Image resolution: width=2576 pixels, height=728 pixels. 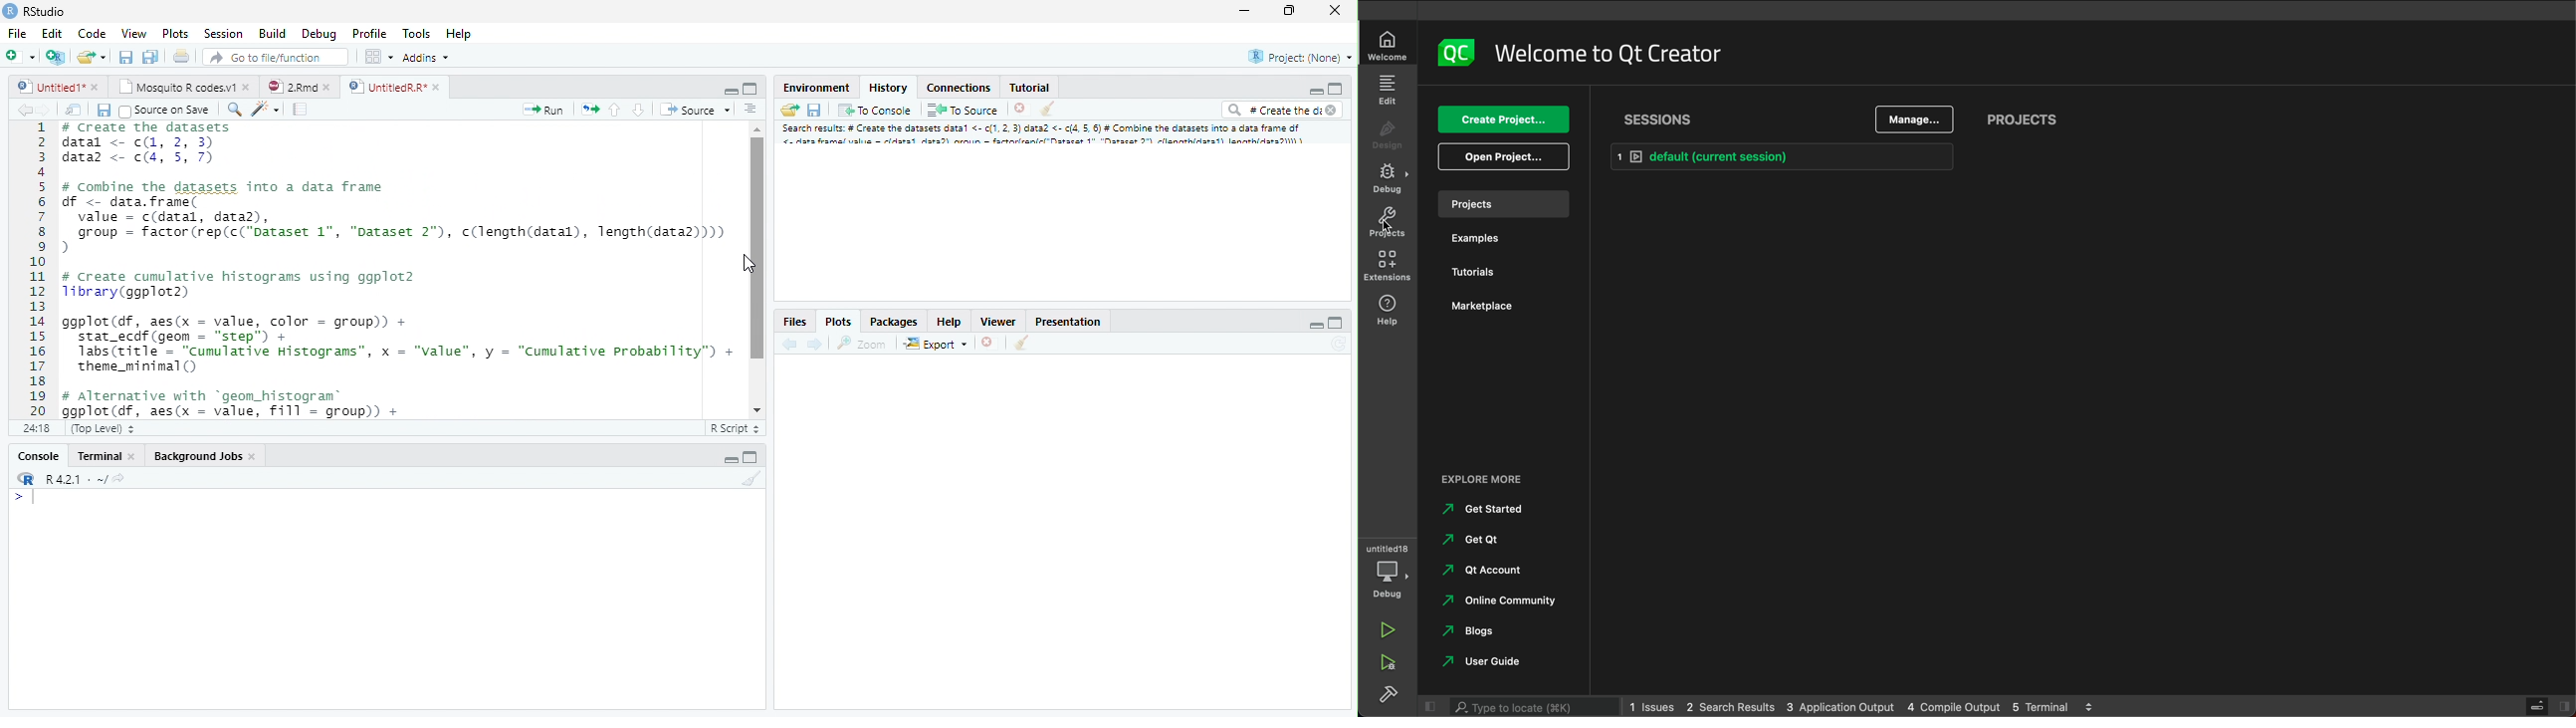 I want to click on Debug, so click(x=346, y=34).